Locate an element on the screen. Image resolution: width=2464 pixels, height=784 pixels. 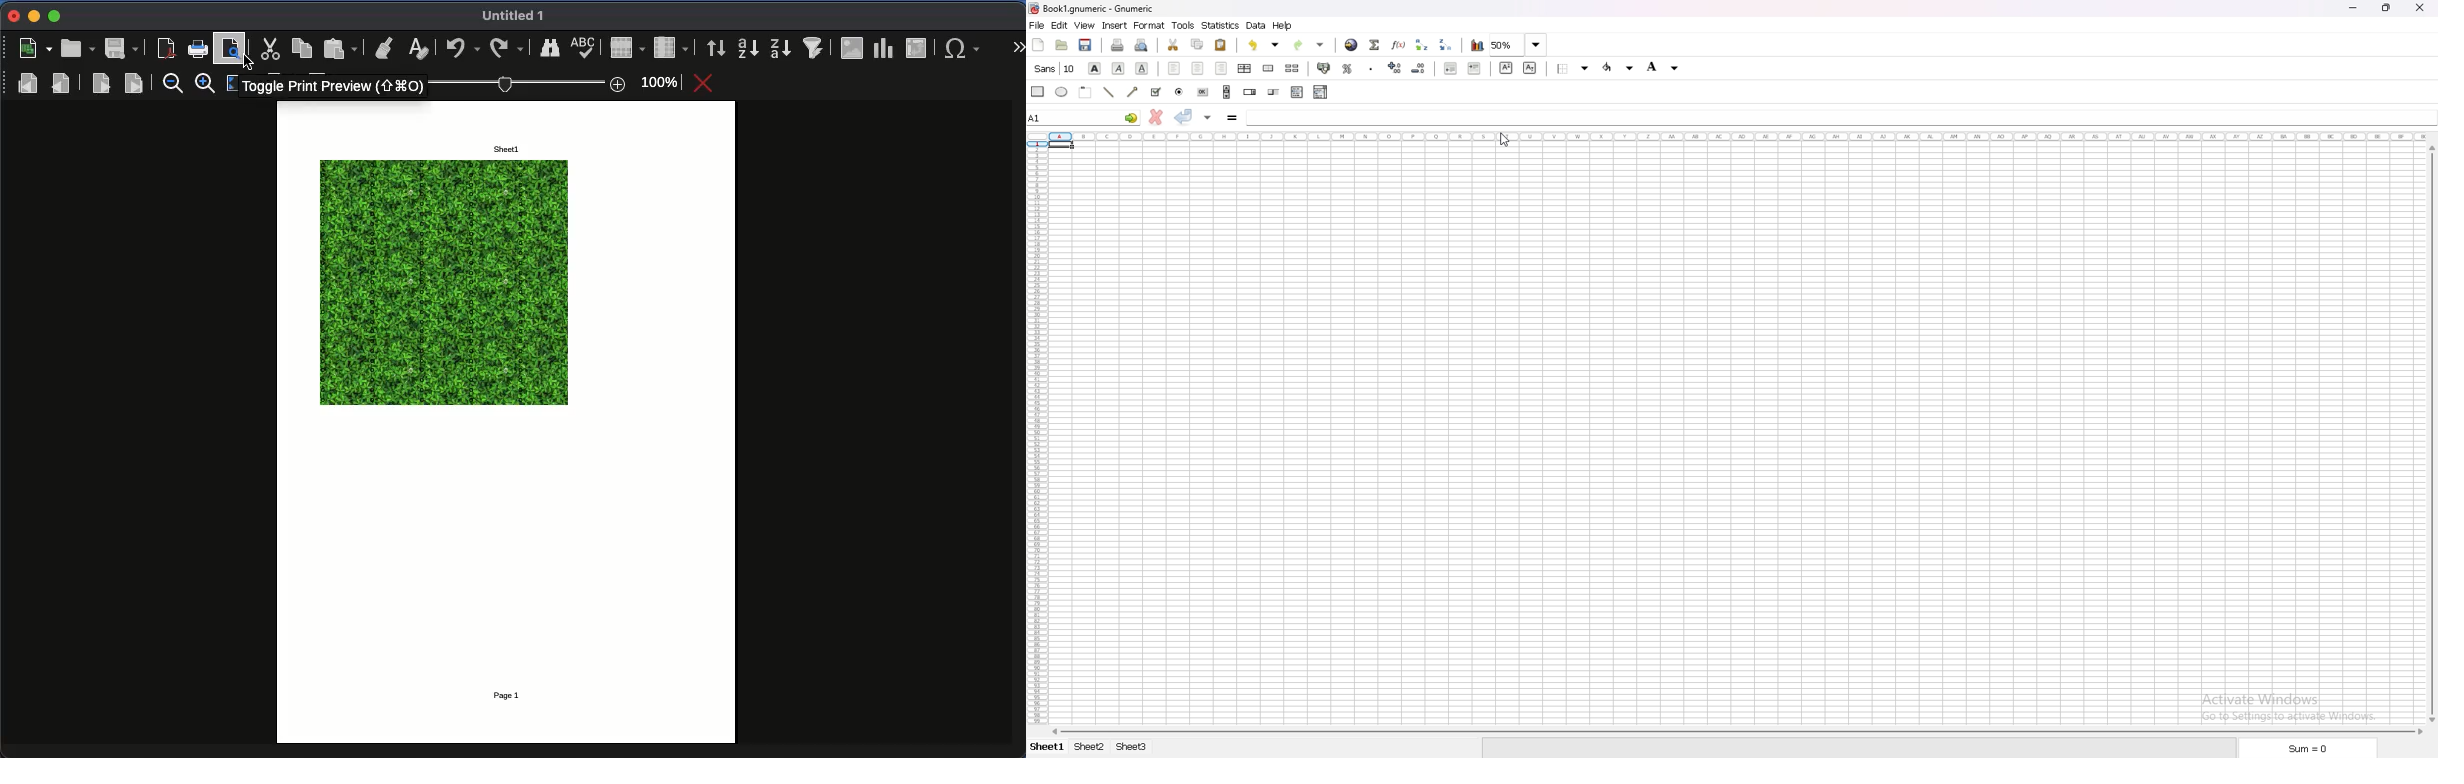
arrow line is located at coordinates (1133, 91).